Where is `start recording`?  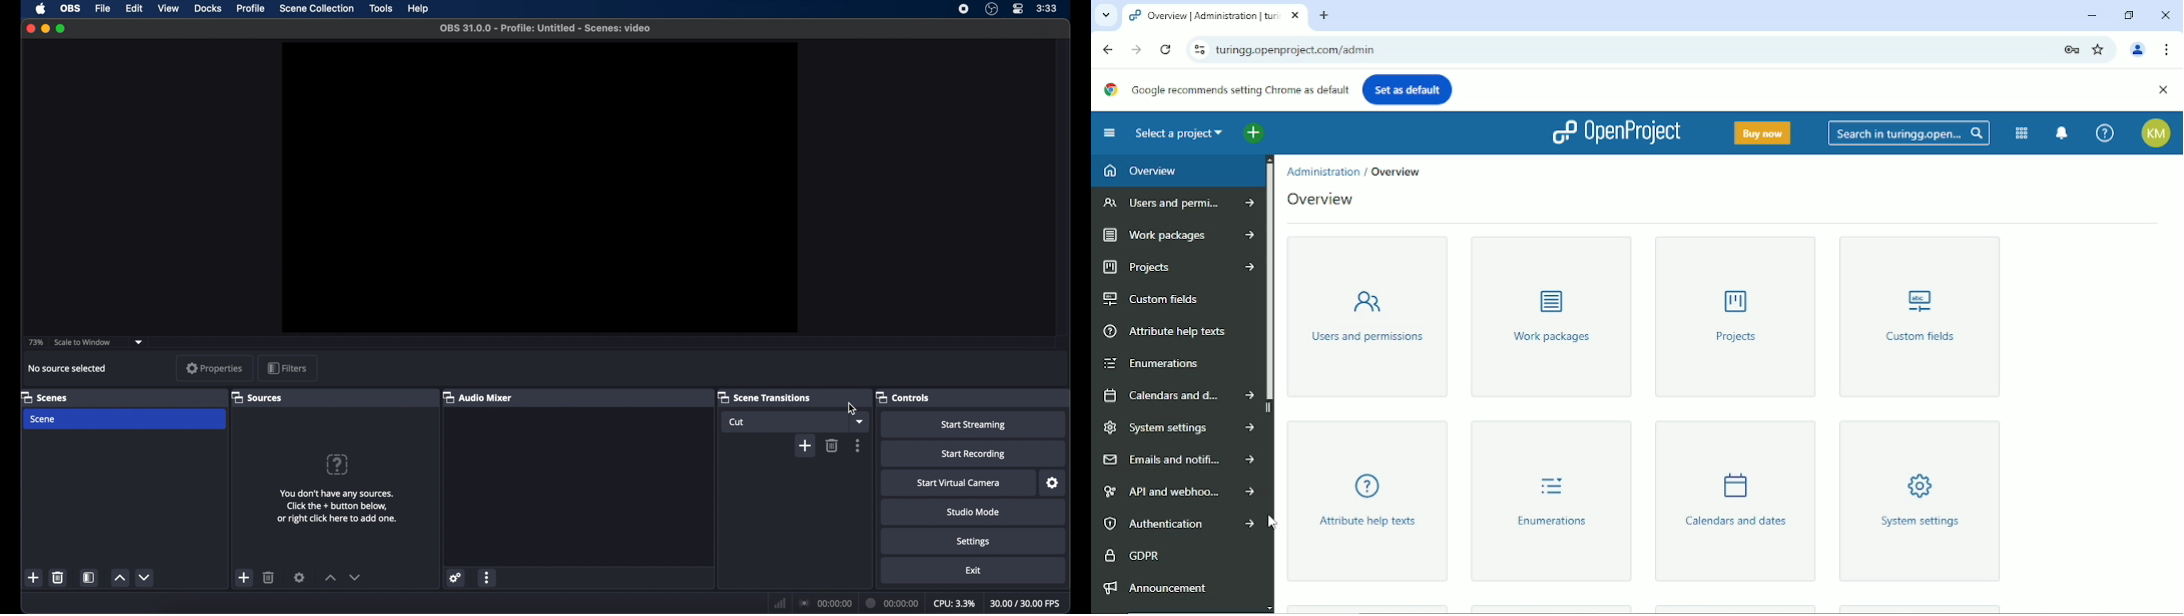 start recording is located at coordinates (974, 454).